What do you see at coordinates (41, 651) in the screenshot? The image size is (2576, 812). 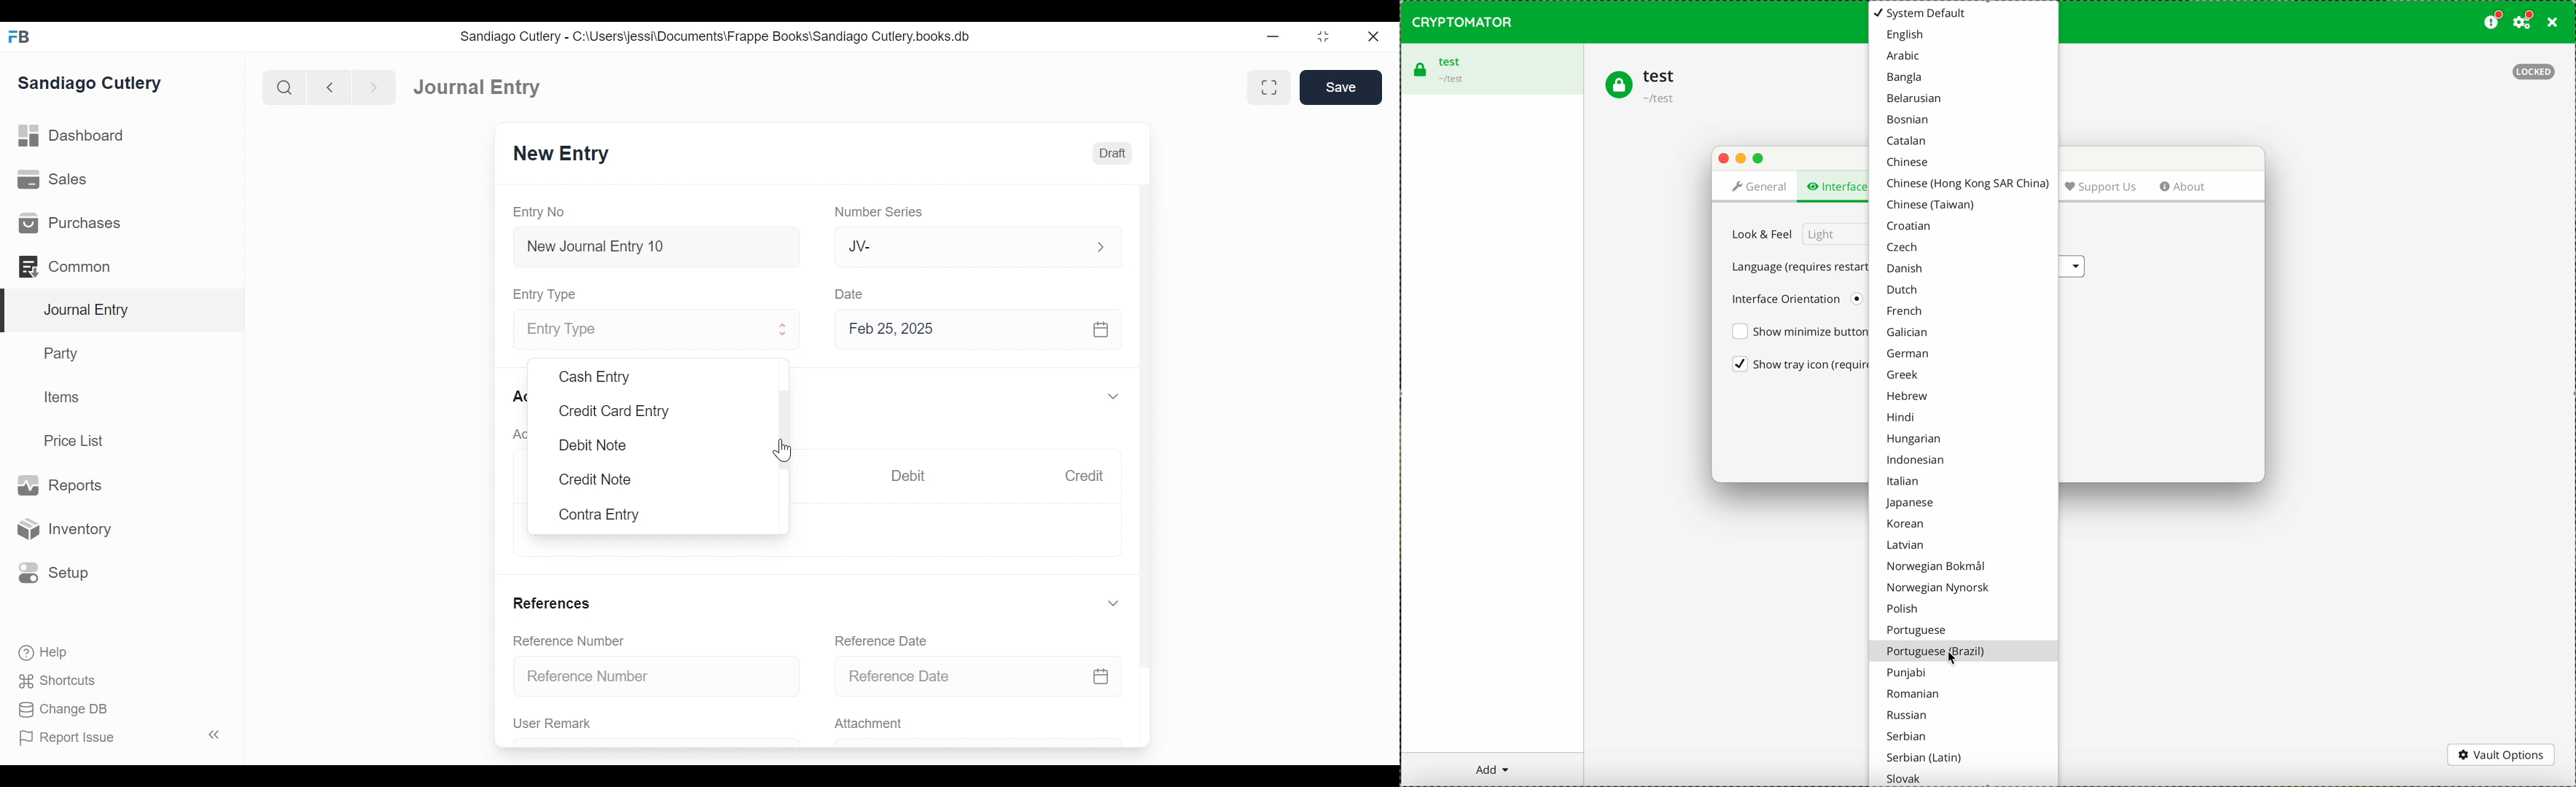 I see `Help` at bounding box center [41, 651].